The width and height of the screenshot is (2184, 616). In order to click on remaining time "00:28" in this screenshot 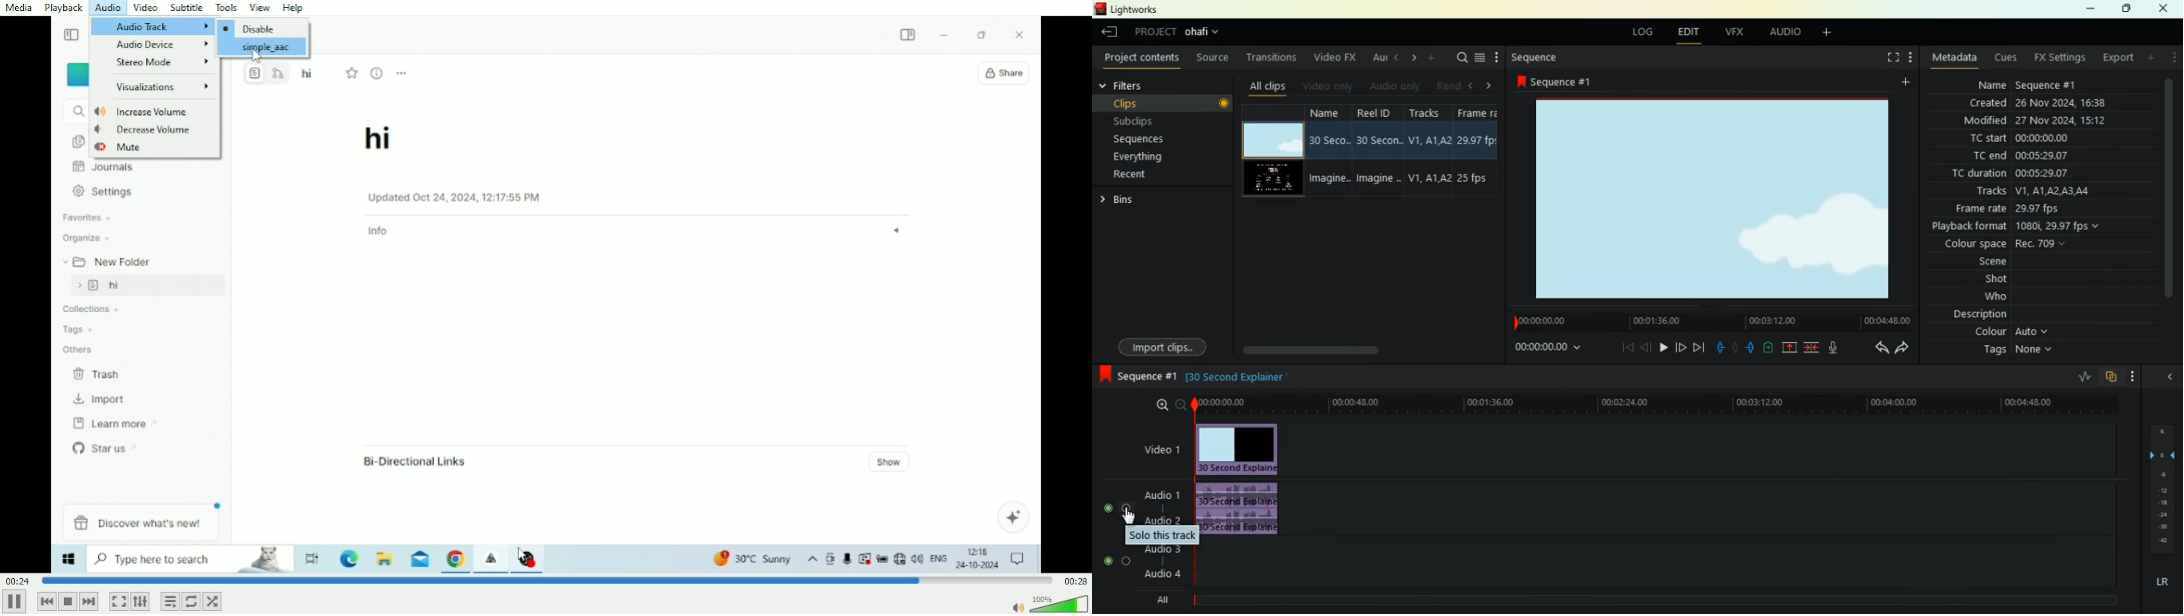, I will do `click(1074, 580)`.